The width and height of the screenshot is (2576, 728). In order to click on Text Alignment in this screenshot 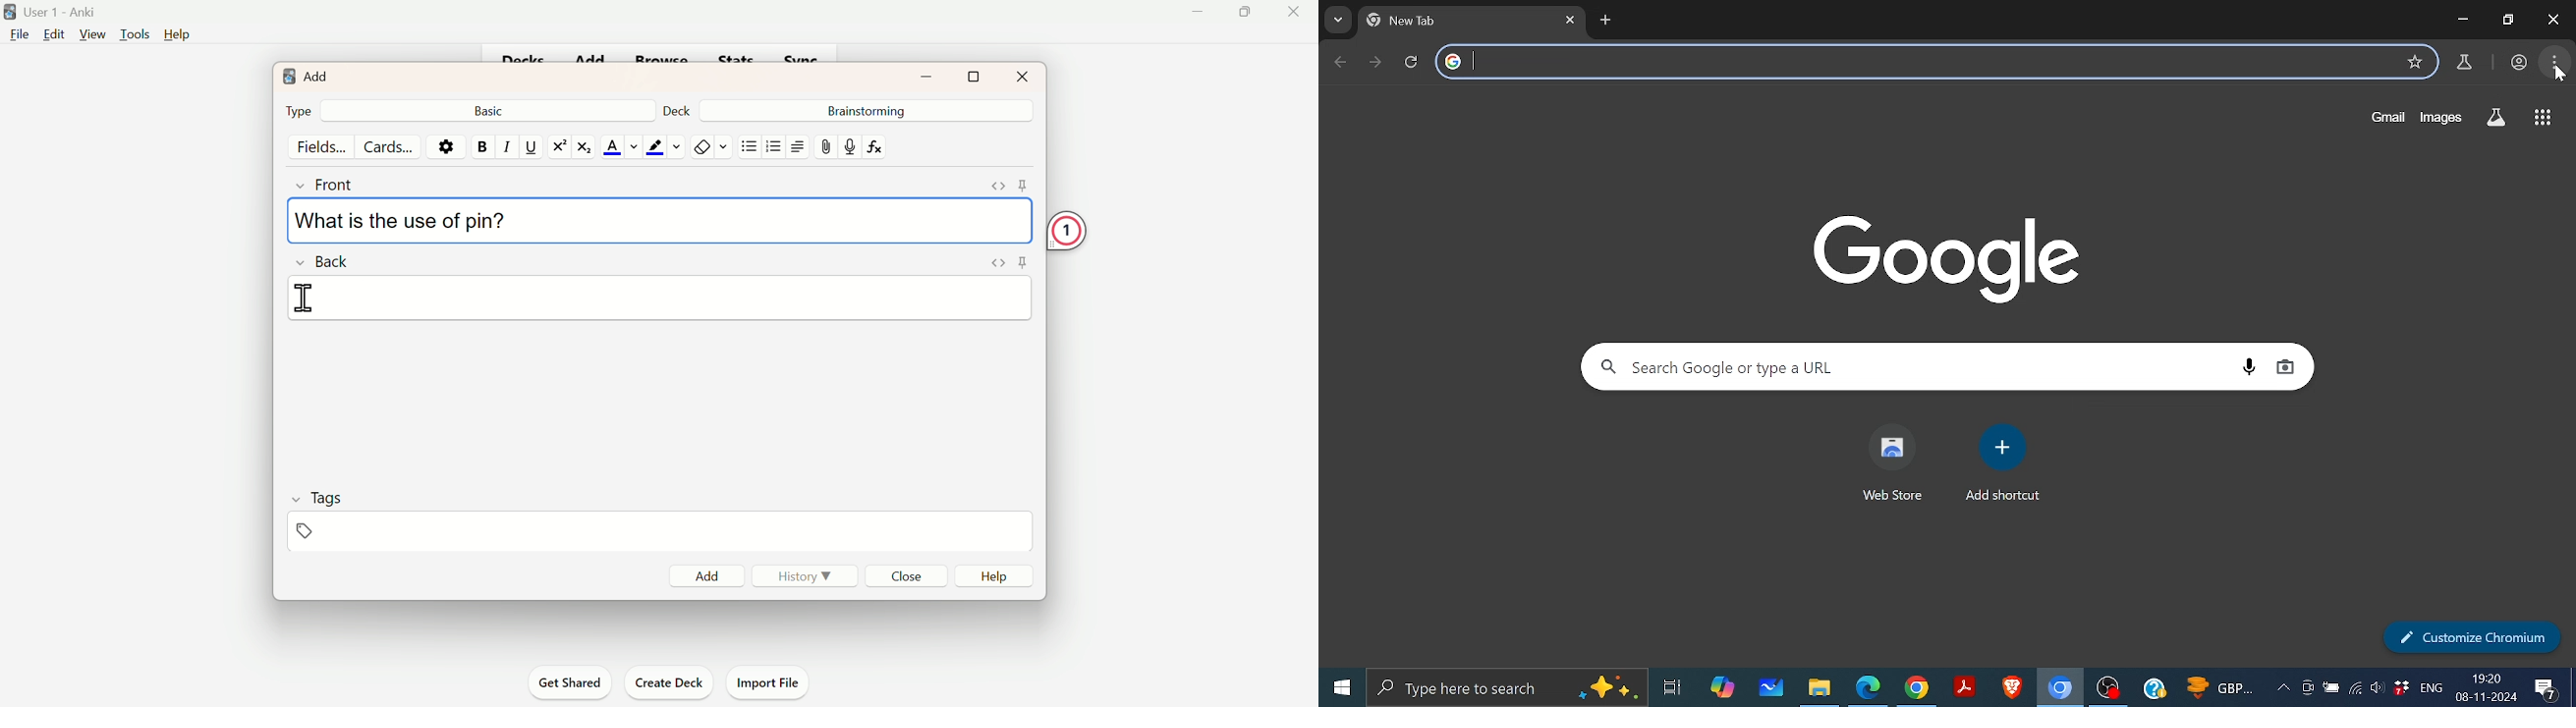, I will do `click(796, 146)`.